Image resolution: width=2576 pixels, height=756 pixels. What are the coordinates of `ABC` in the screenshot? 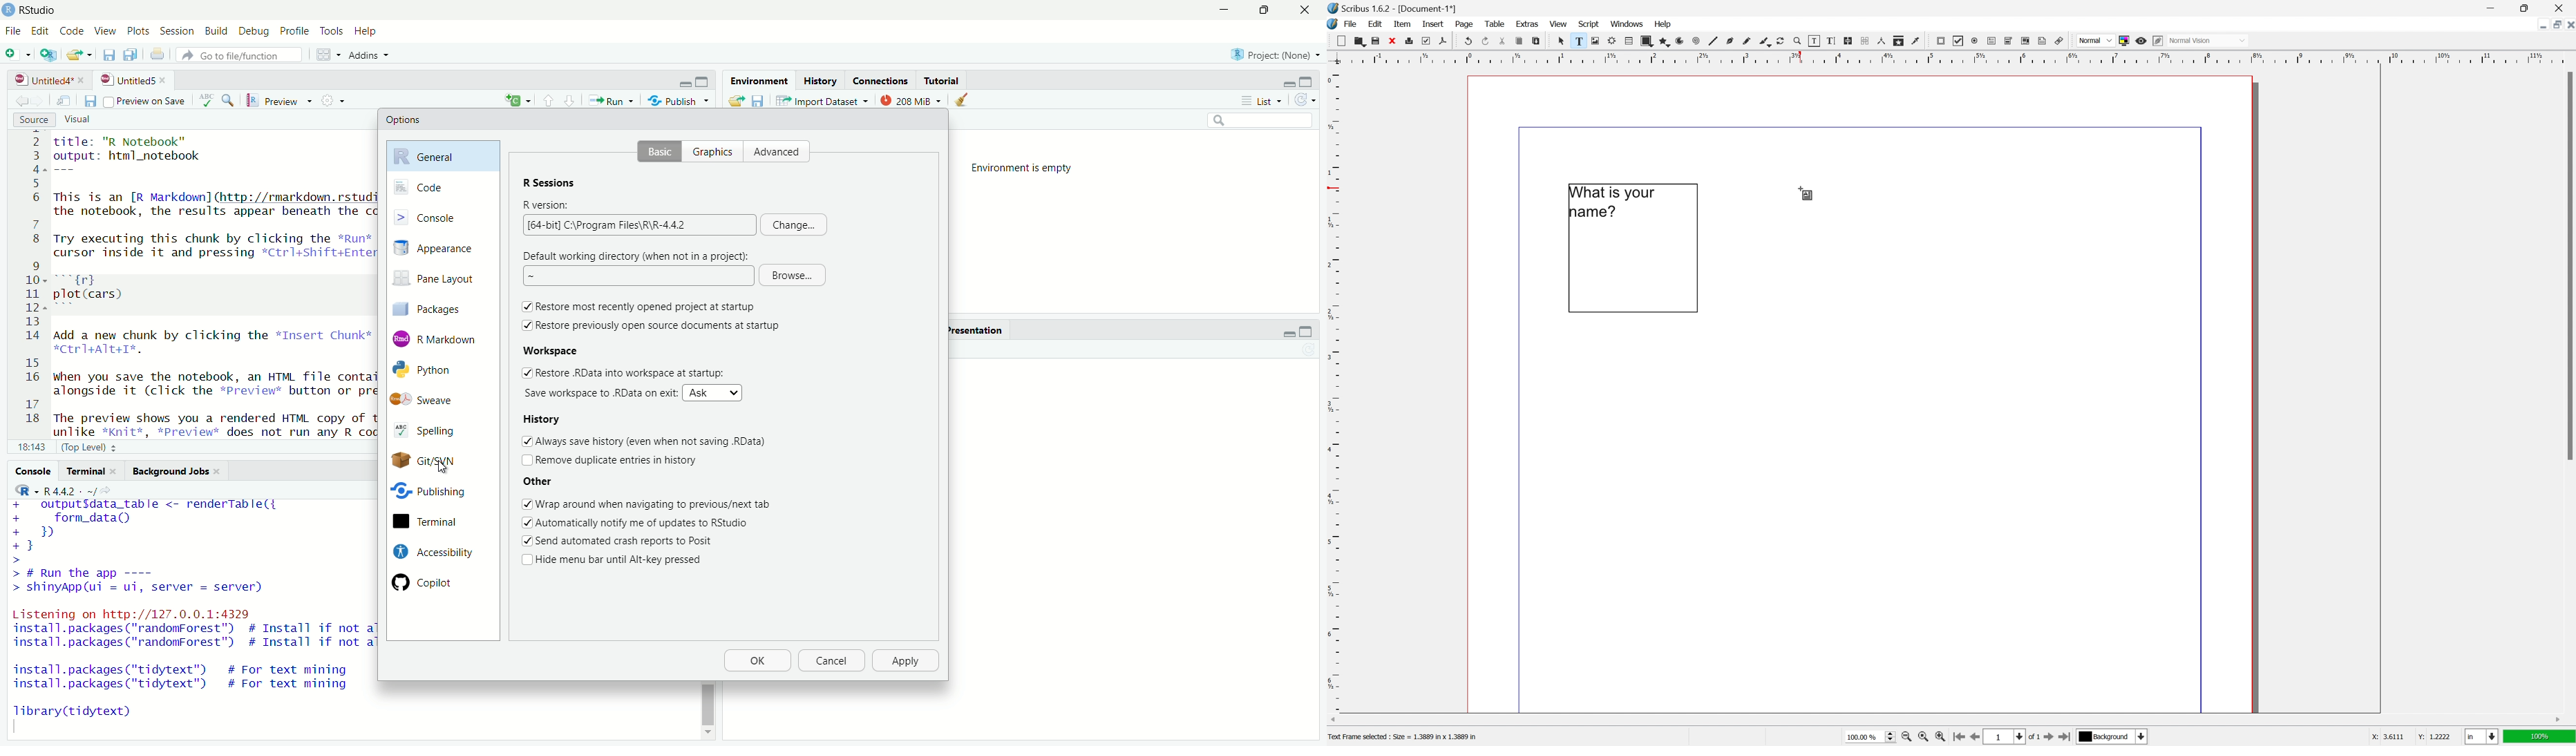 It's located at (216, 100).